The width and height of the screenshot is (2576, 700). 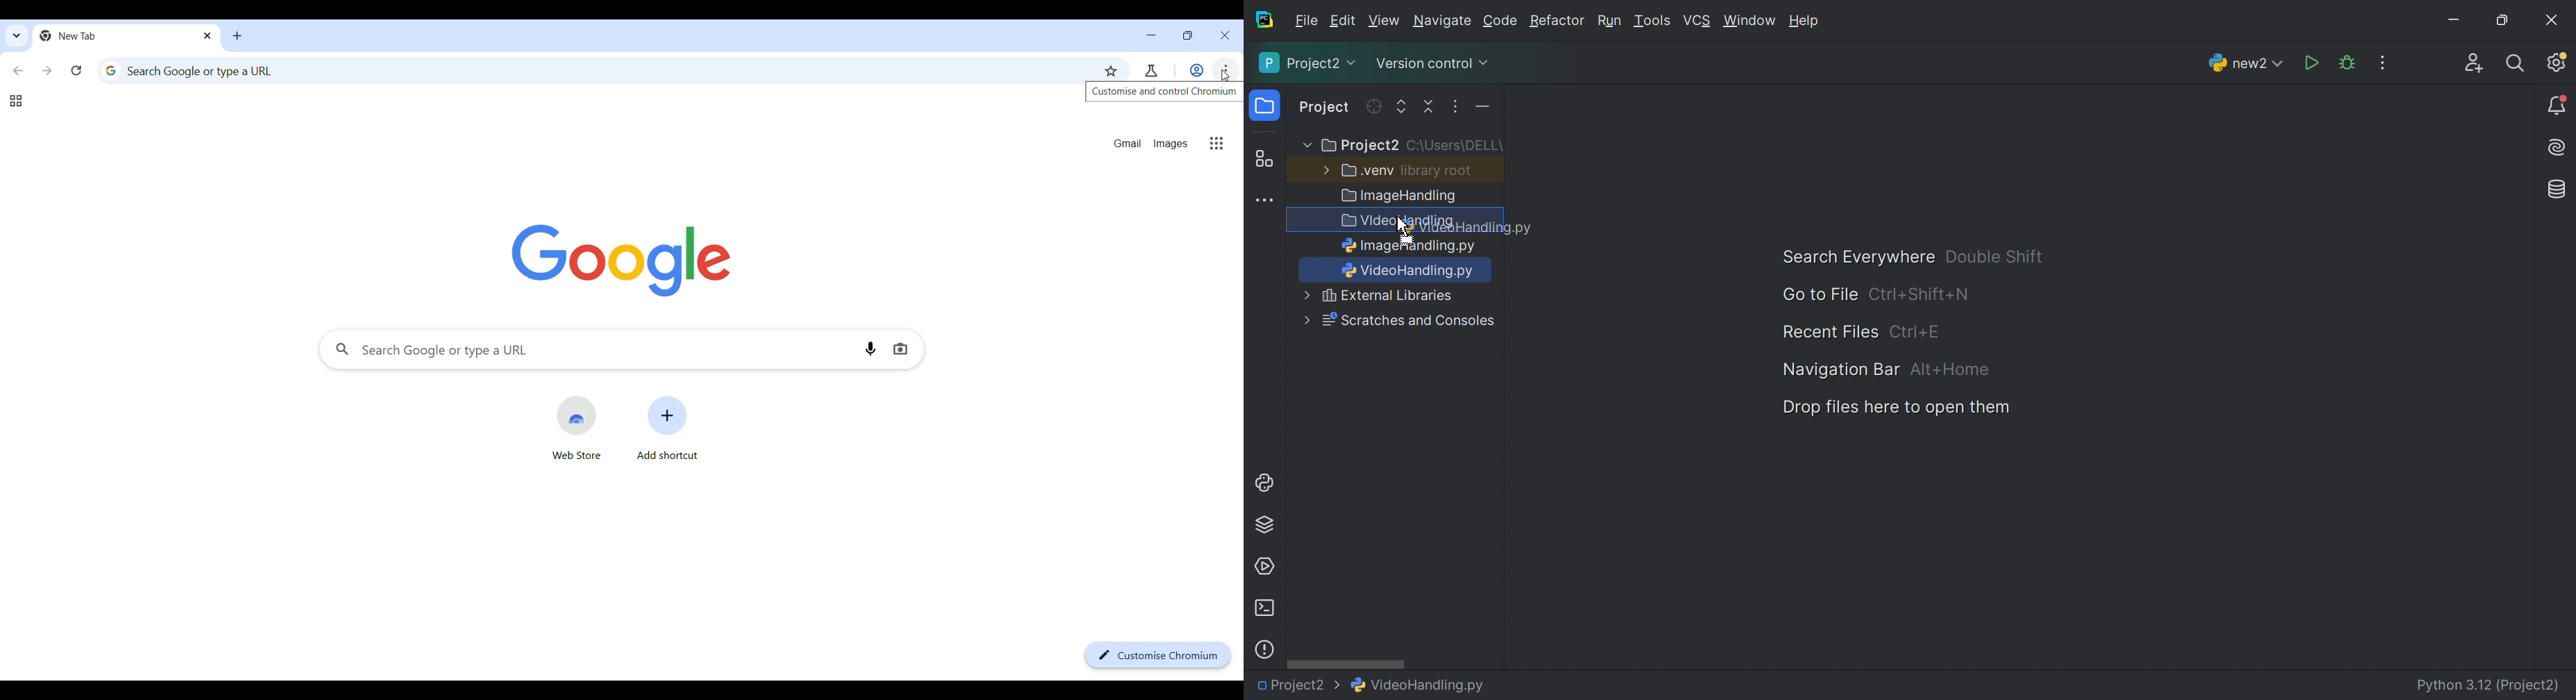 What do you see at coordinates (16, 101) in the screenshot?
I see `Tab groups` at bounding box center [16, 101].